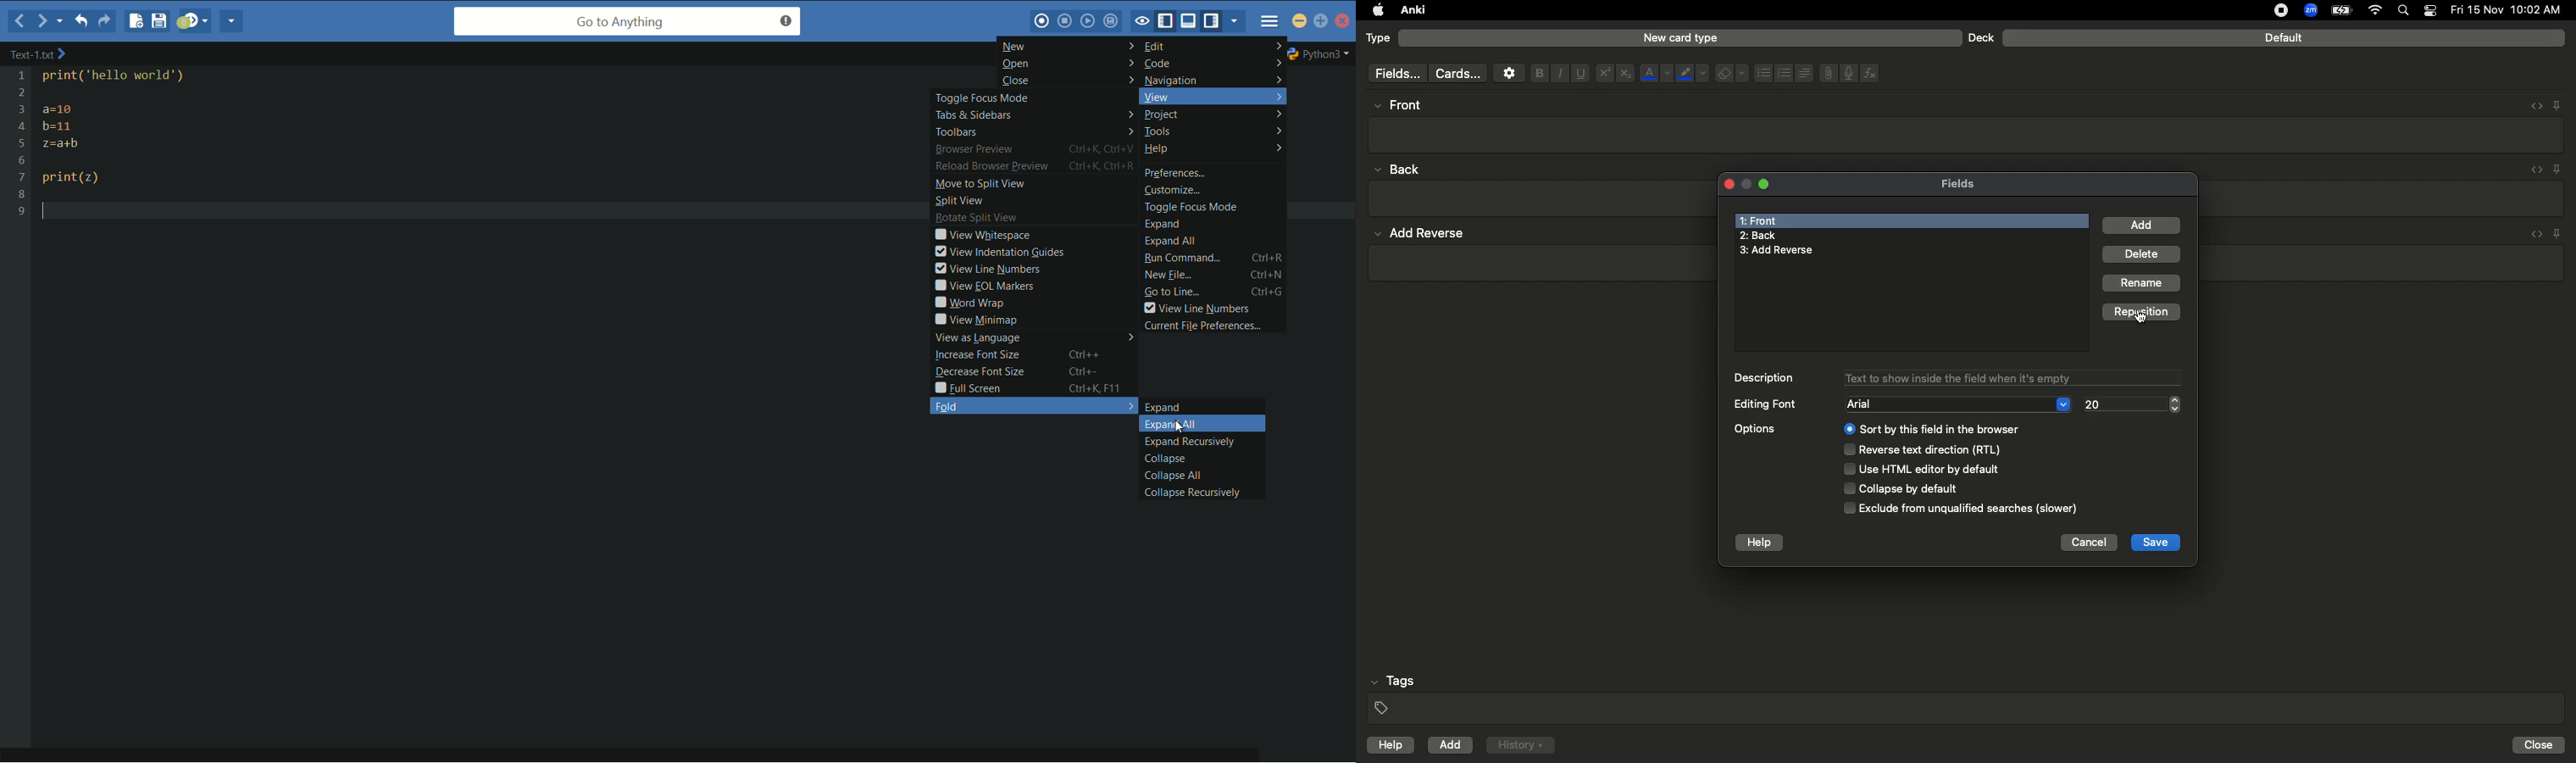 Image resolution: width=2576 pixels, height=784 pixels. Describe the element at coordinates (1457, 74) in the screenshot. I see `Cards` at that location.